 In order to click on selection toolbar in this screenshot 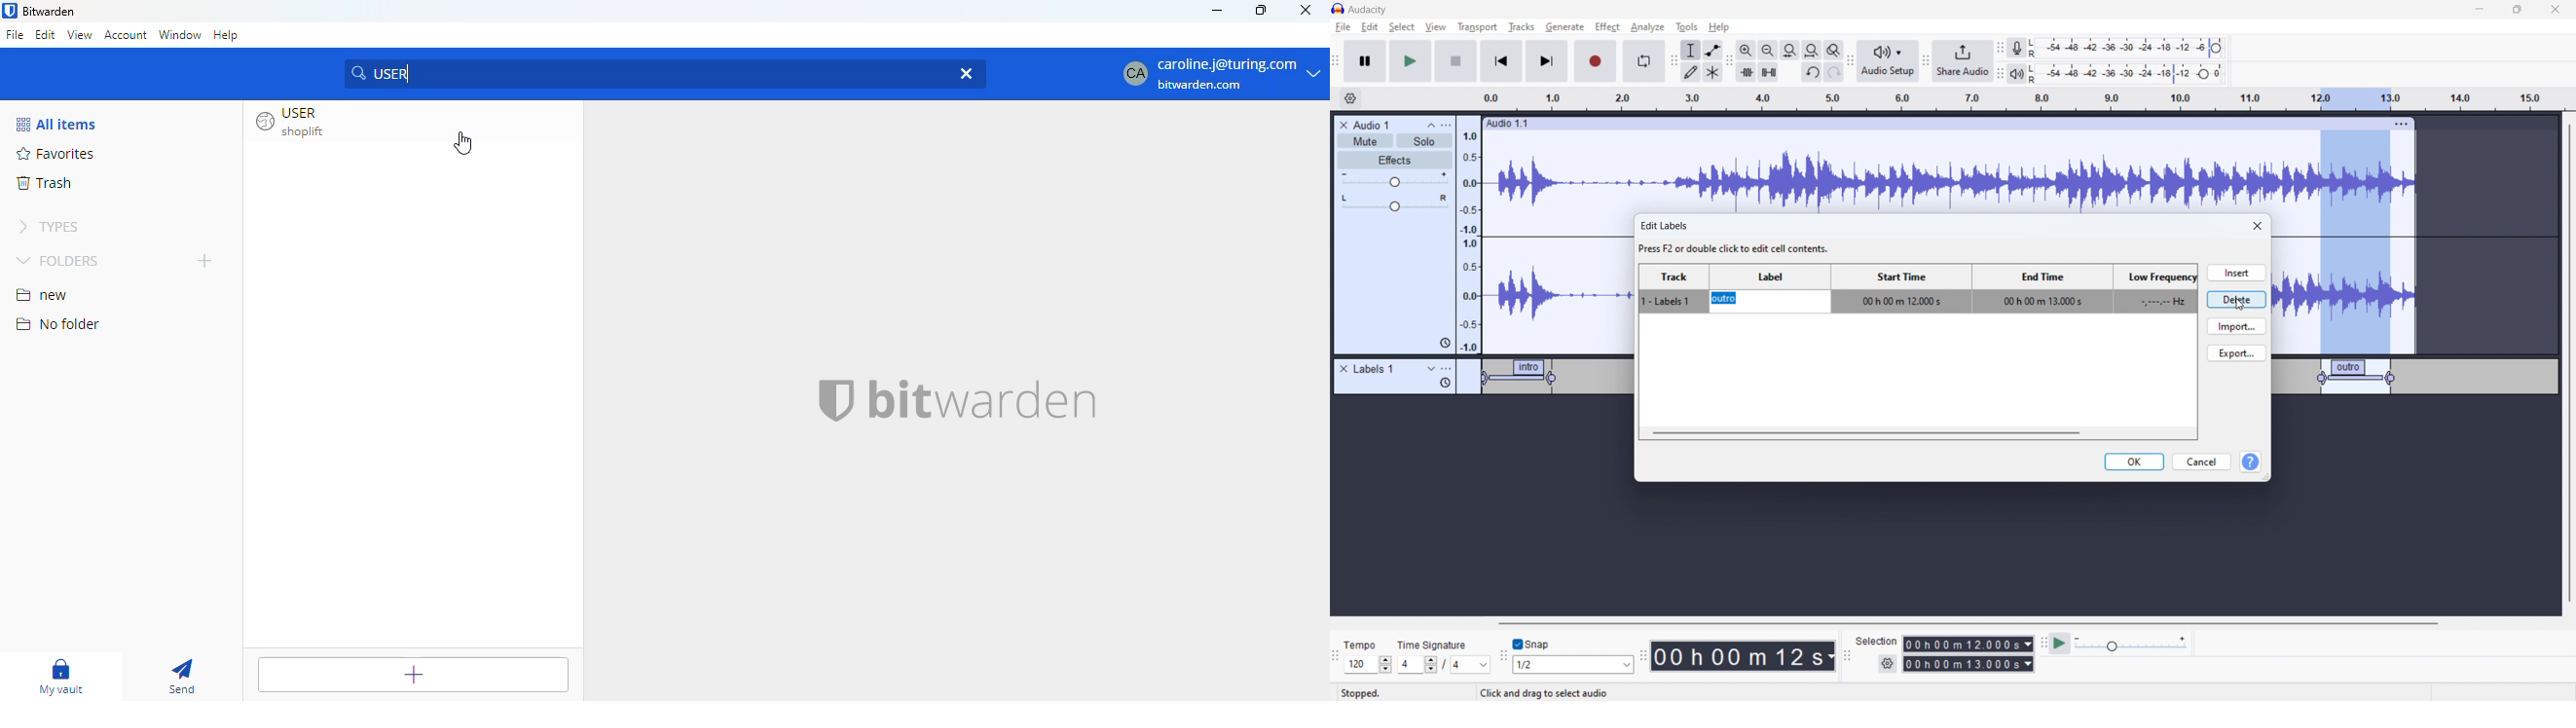, I will do `click(1845, 656)`.